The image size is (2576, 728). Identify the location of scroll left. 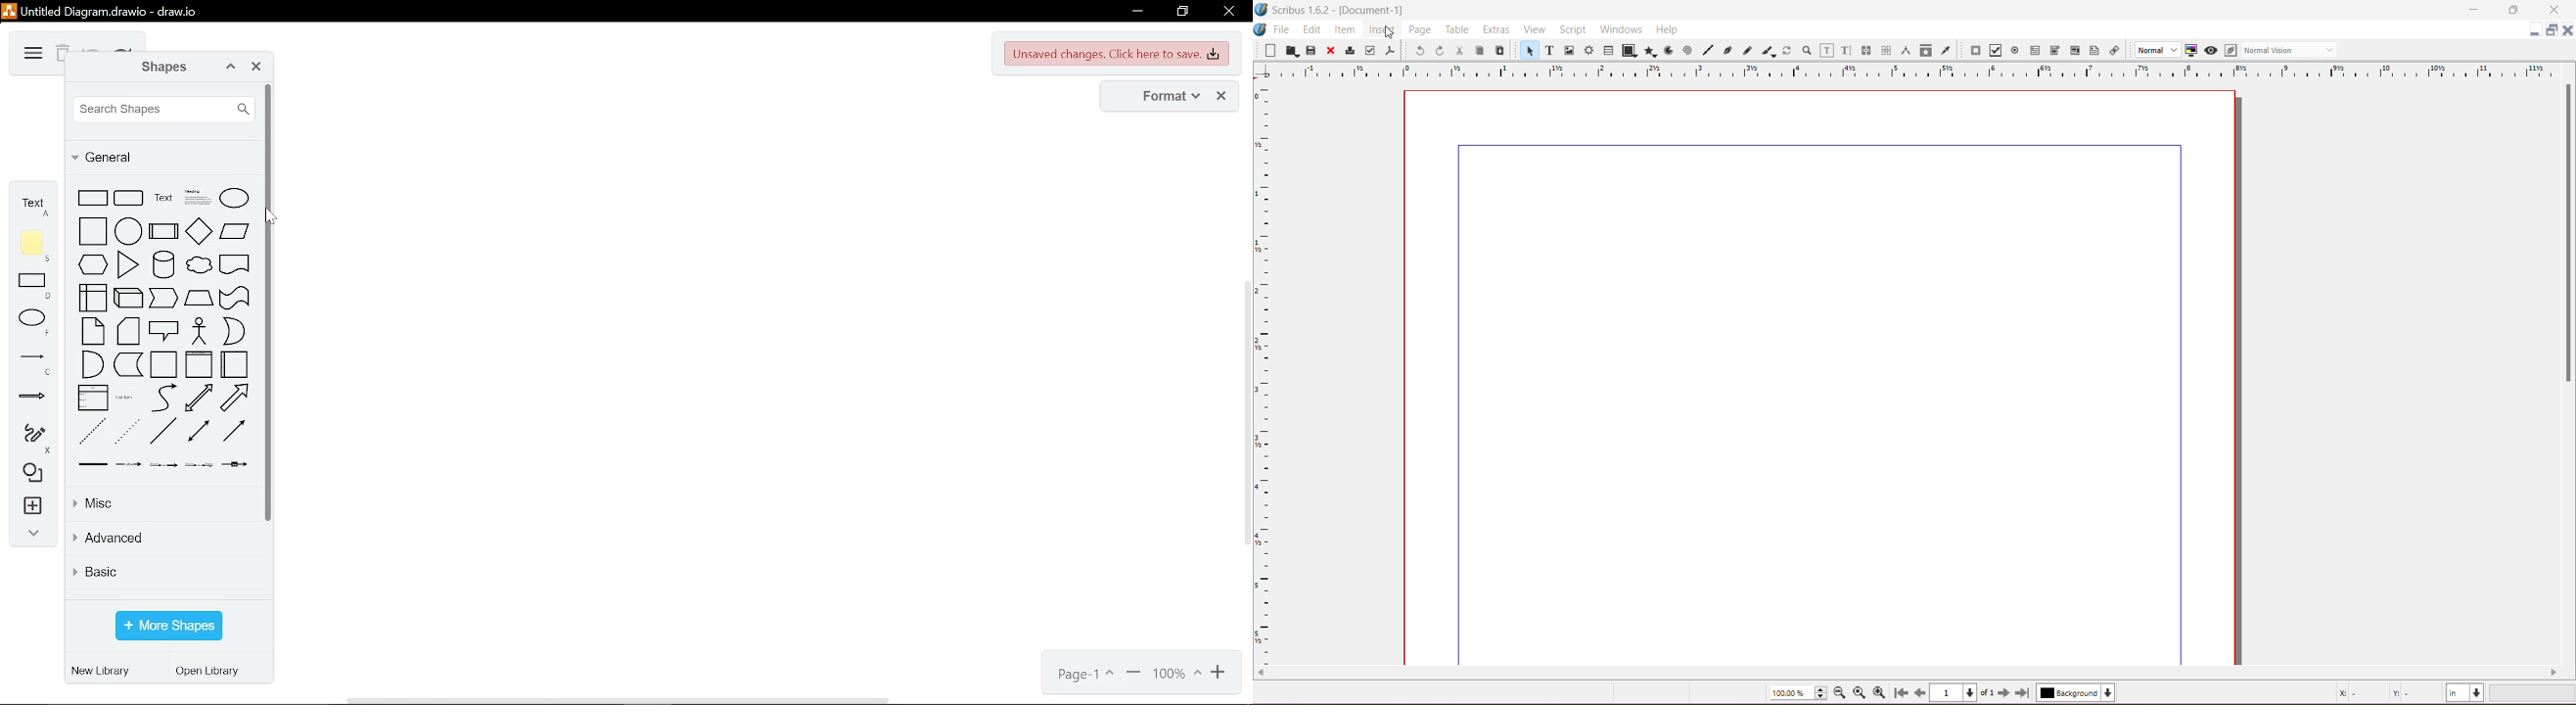
(1262, 674).